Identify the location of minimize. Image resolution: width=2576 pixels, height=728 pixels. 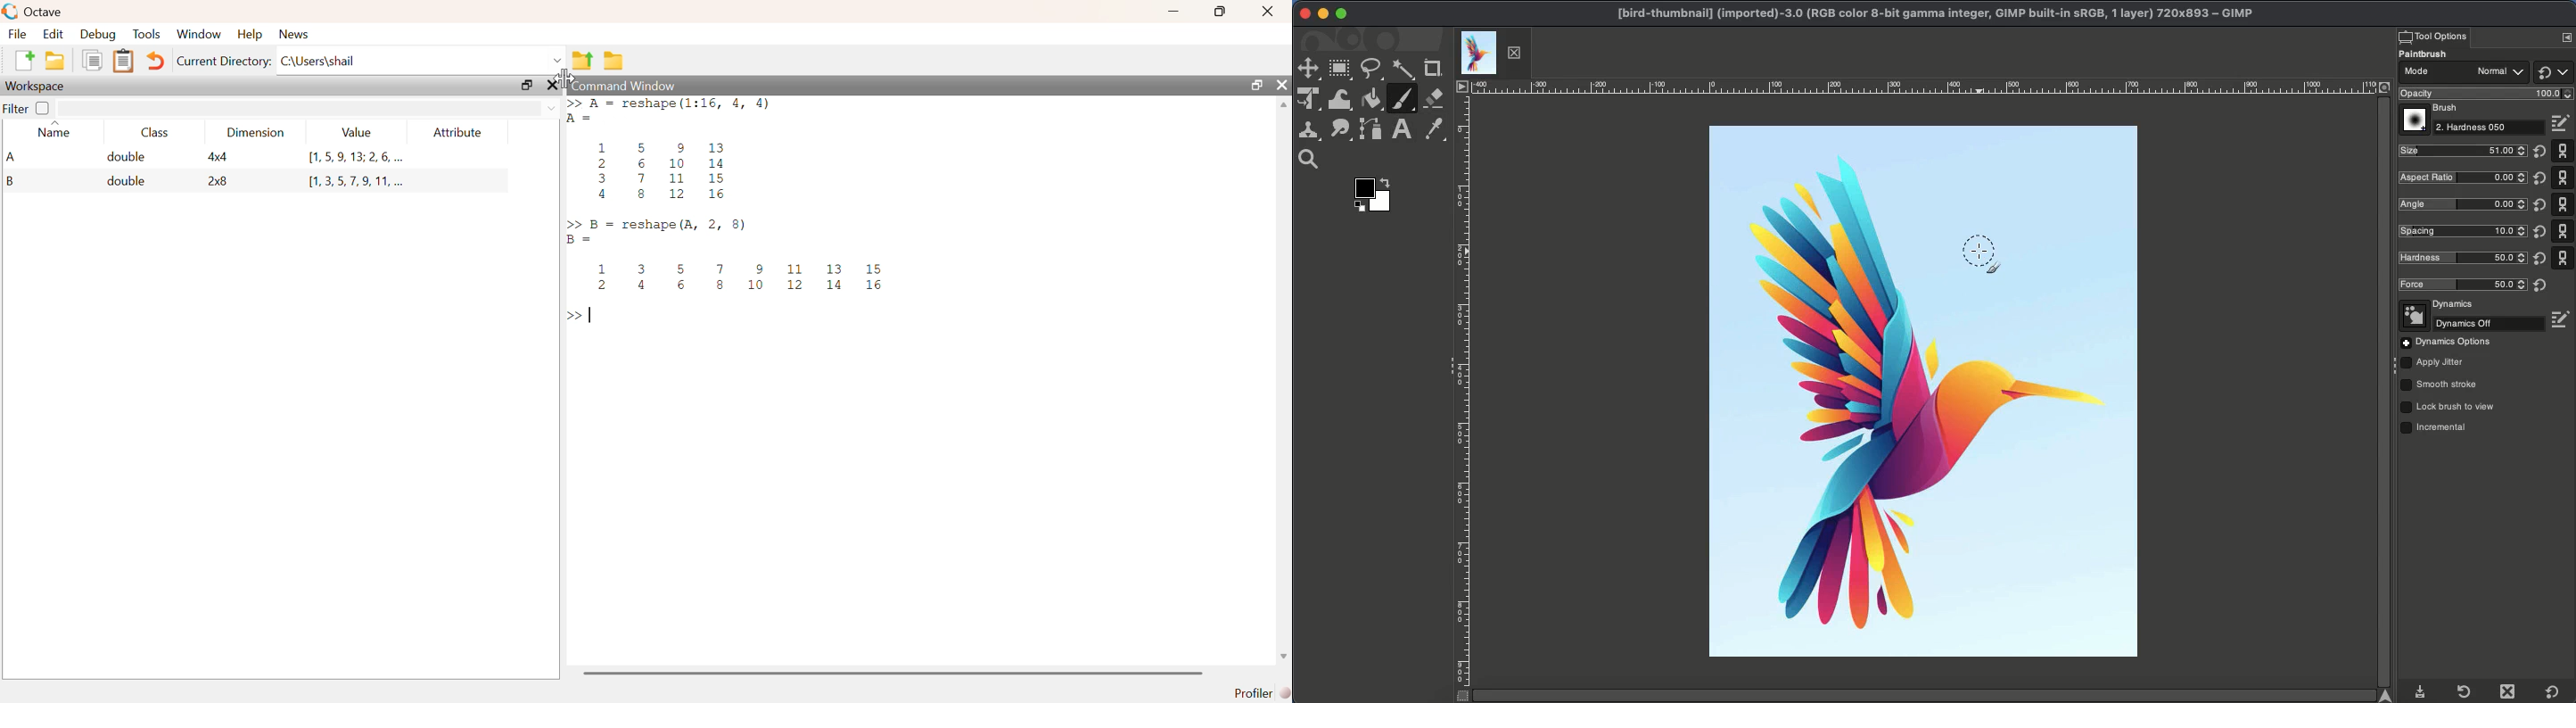
(1172, 13).